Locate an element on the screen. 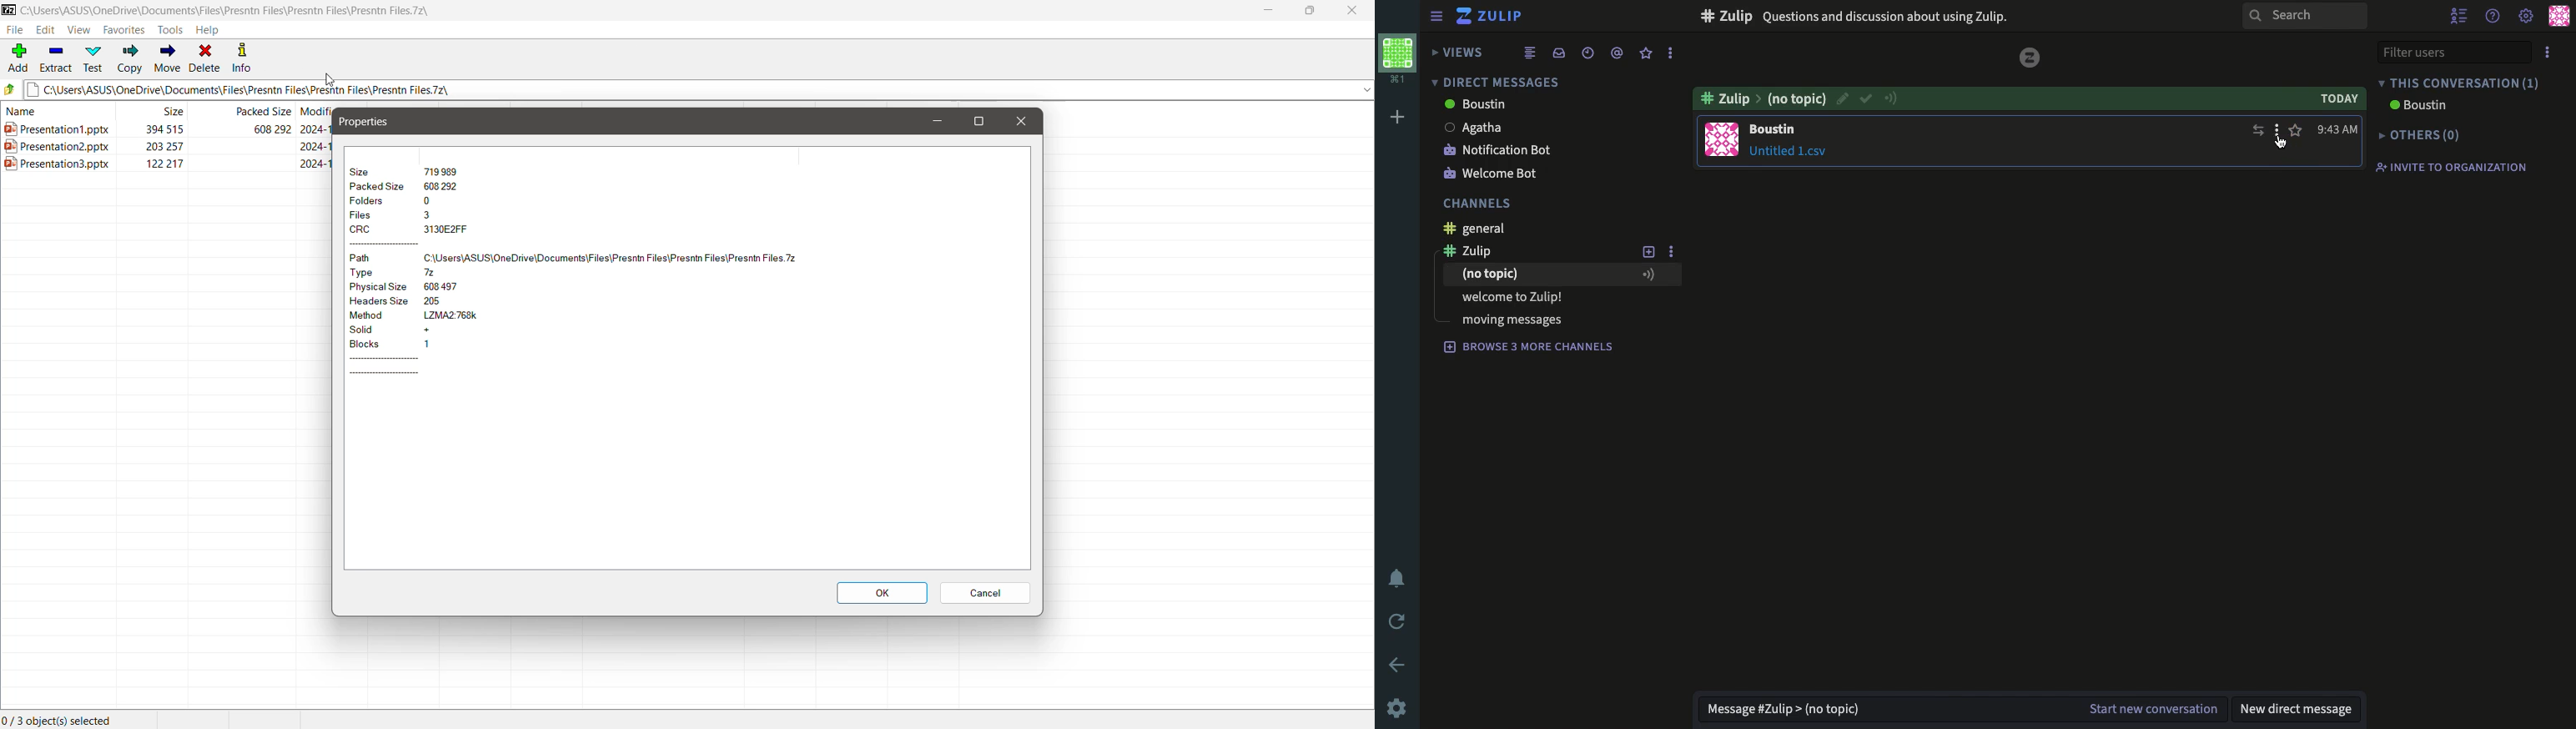  options  is located at coordinates (2274, 130).